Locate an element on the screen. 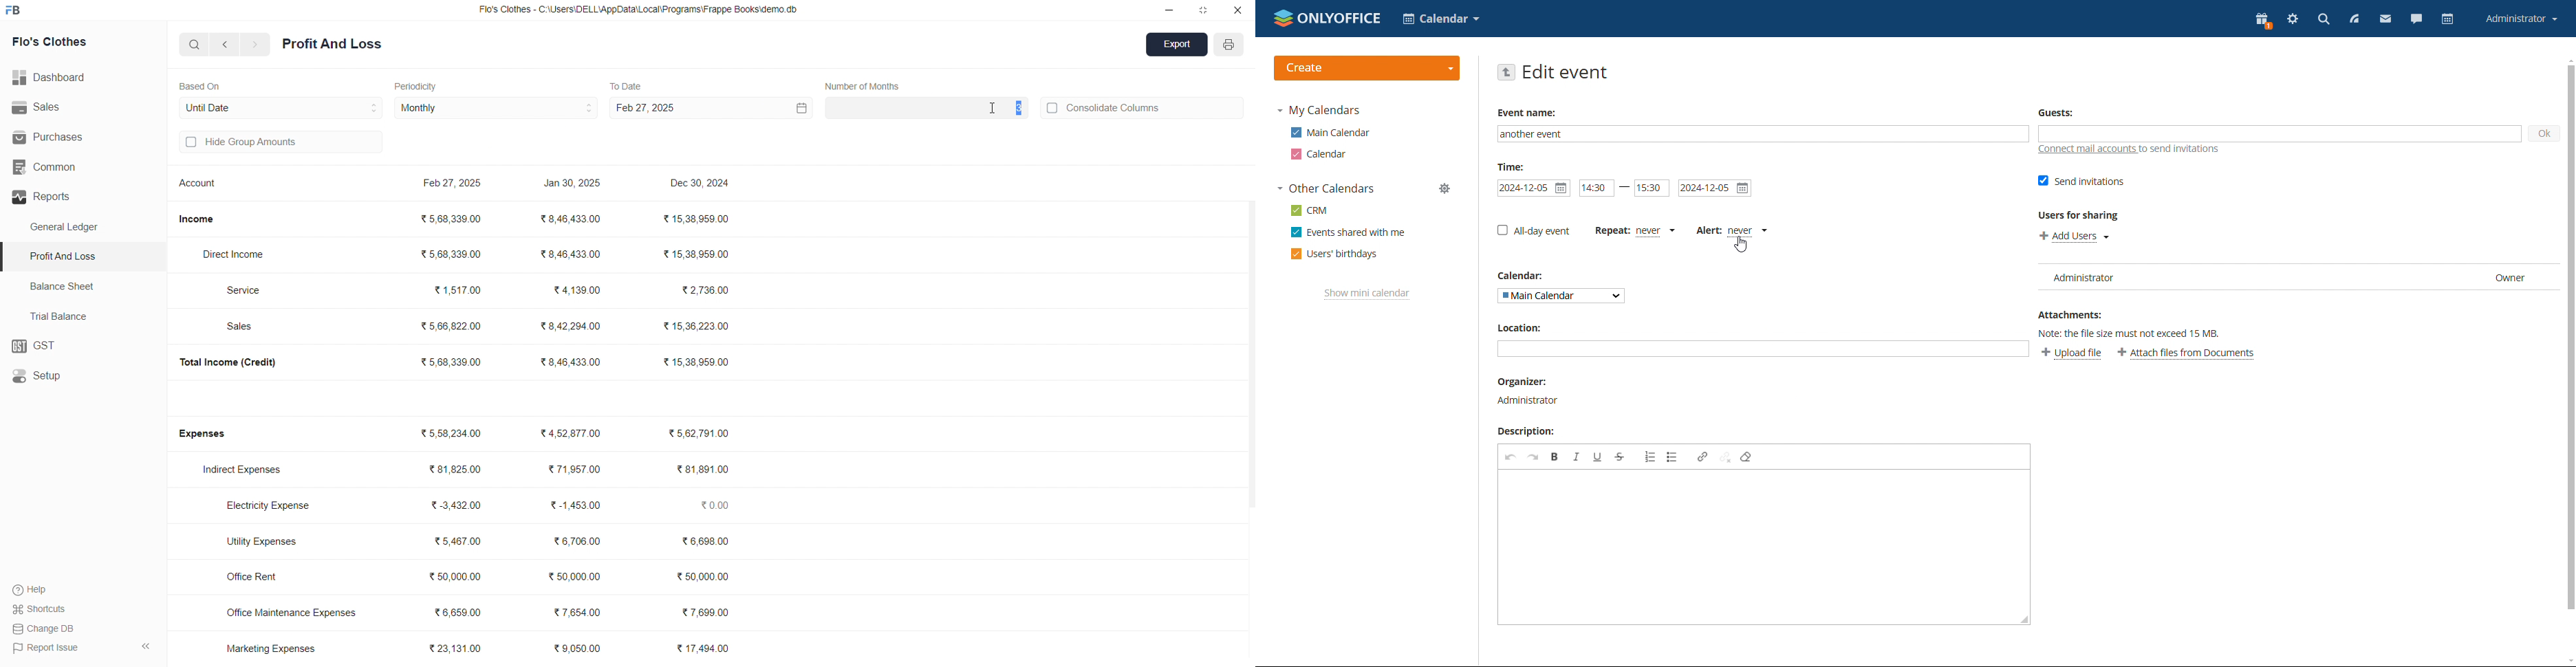 This screenshot has height=672, width=2576. Office Rent is located at coordinates (264, 577).